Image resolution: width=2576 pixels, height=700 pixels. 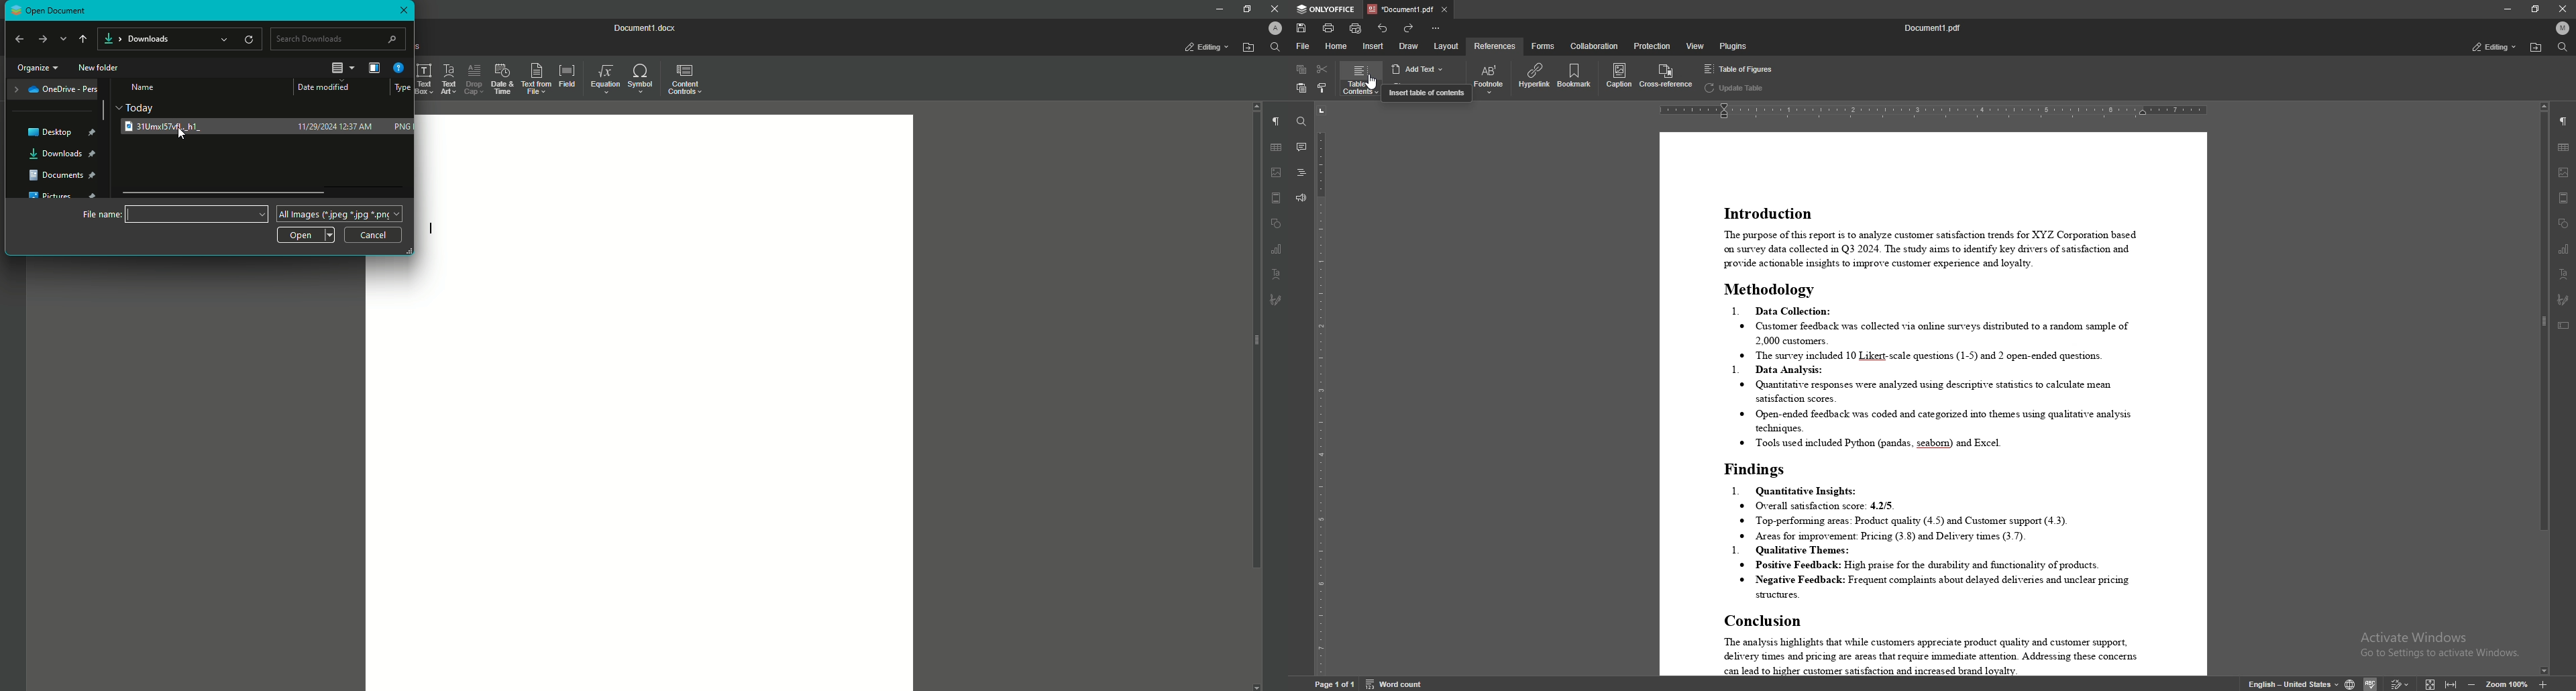 I want to click on table of figures, so click(x=1738, y=68).